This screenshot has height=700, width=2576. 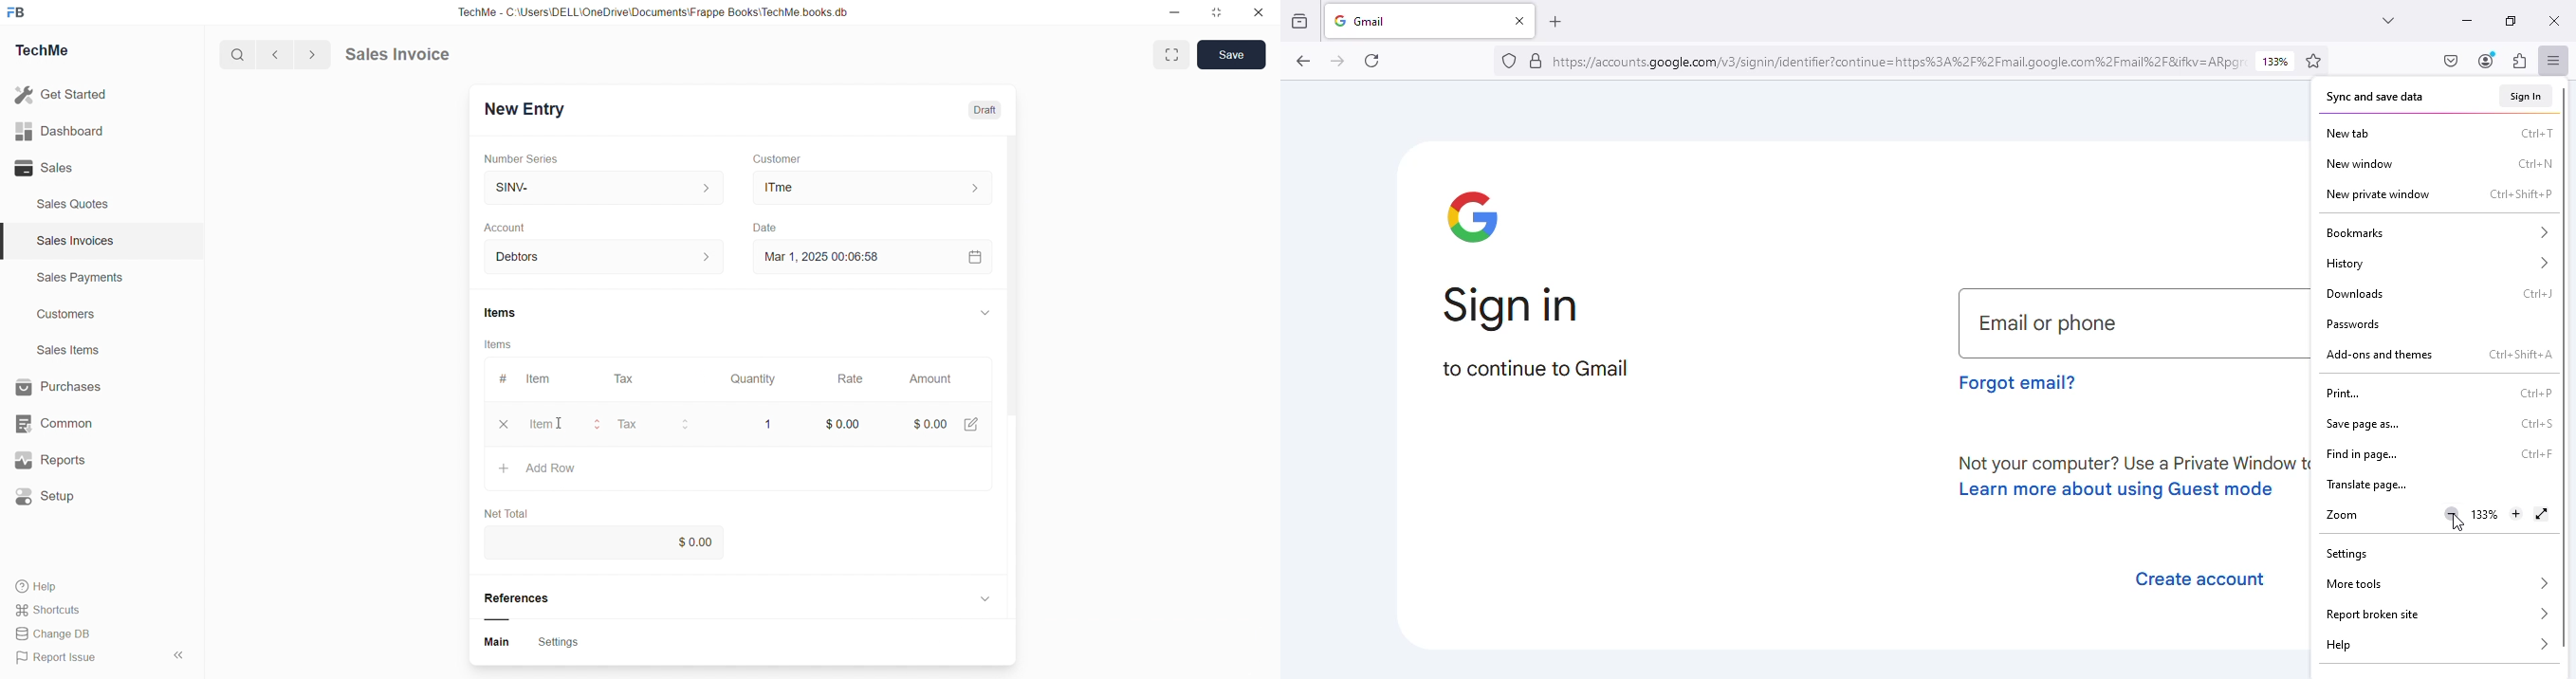 I want to click on Items, so click(x=500, y=344).